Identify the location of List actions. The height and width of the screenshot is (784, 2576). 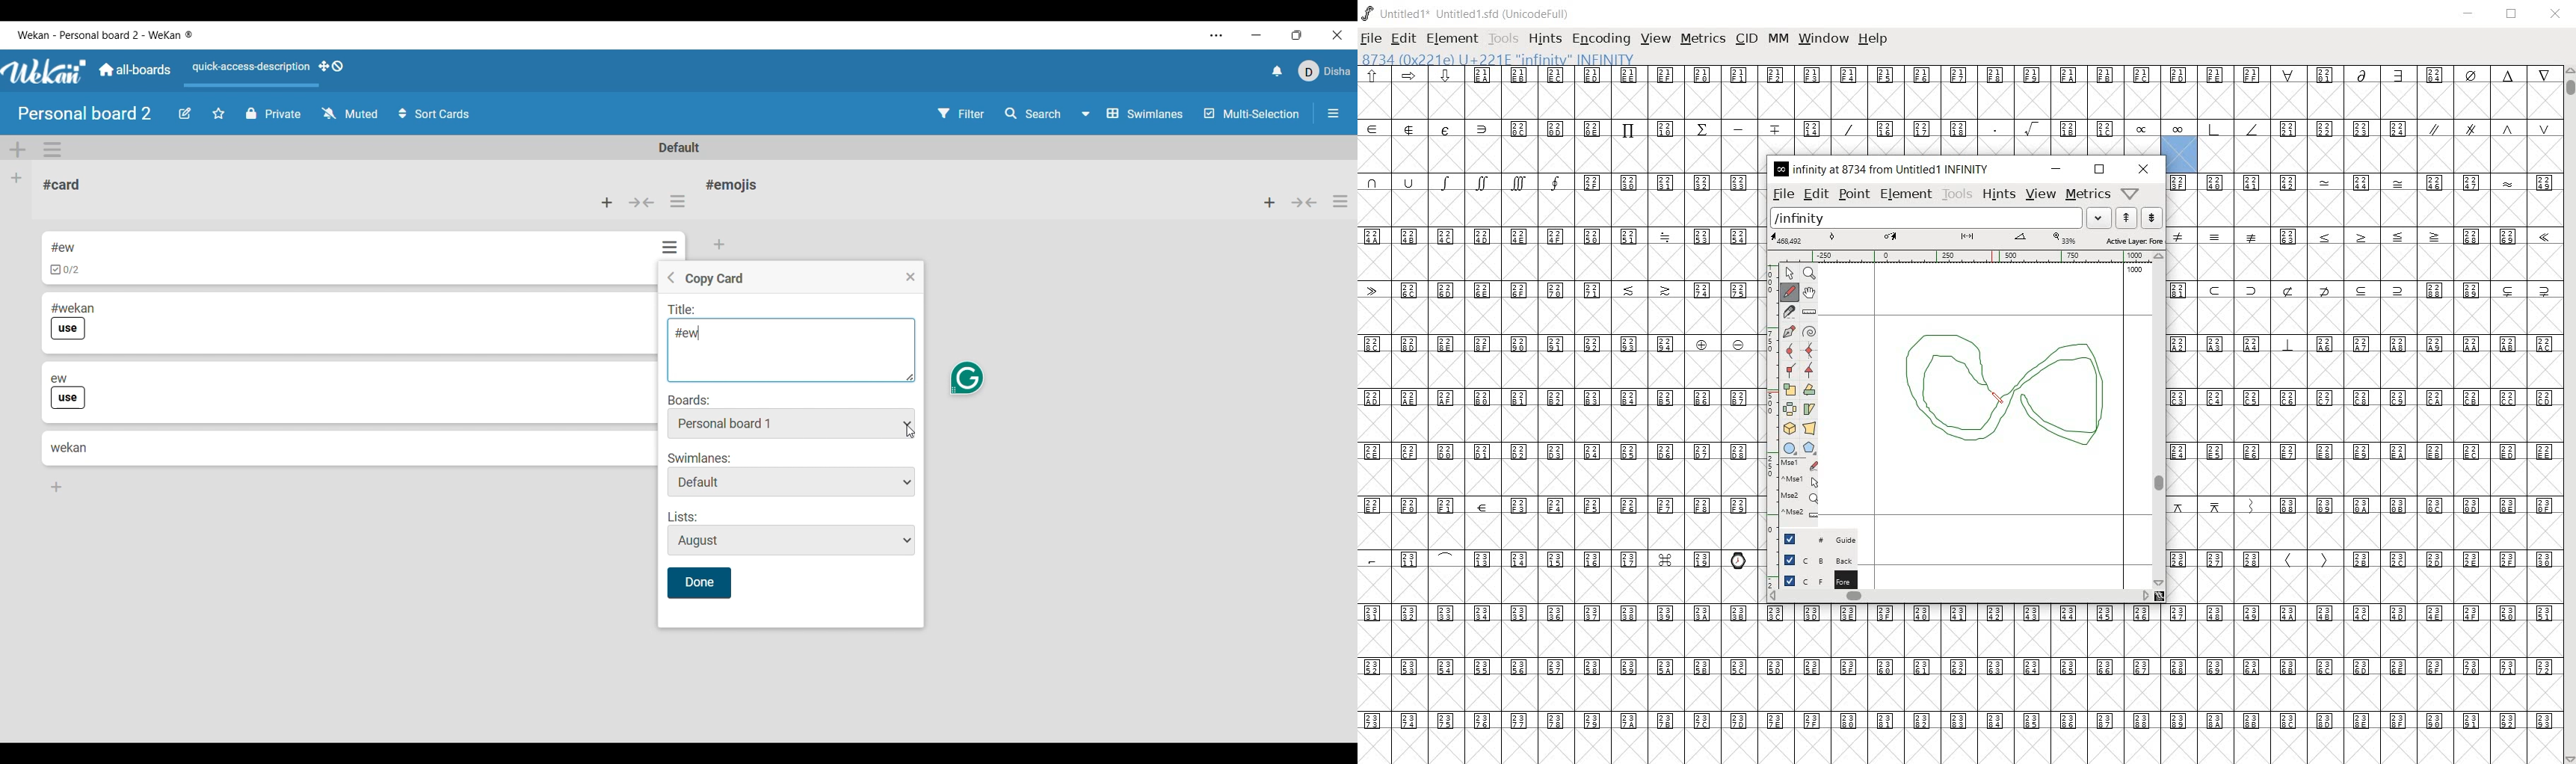
(1341, 201).